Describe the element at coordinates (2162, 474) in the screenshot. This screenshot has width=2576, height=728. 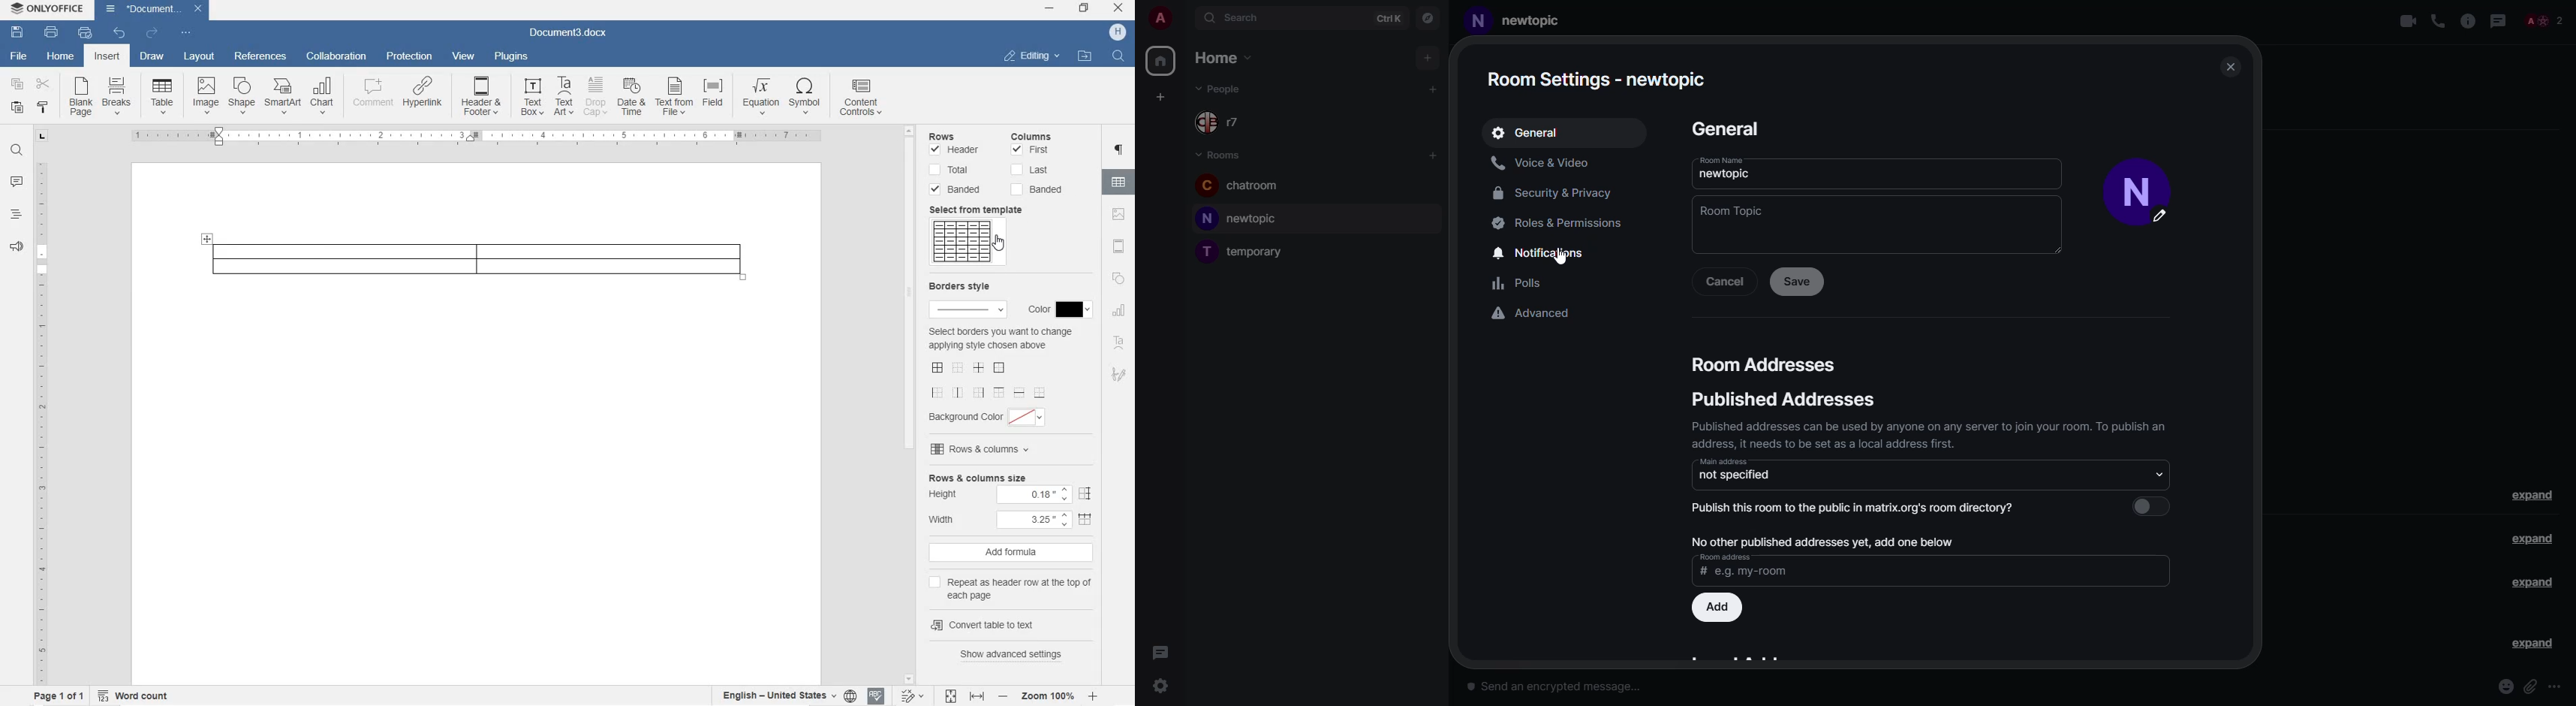
I see `select` at that location.